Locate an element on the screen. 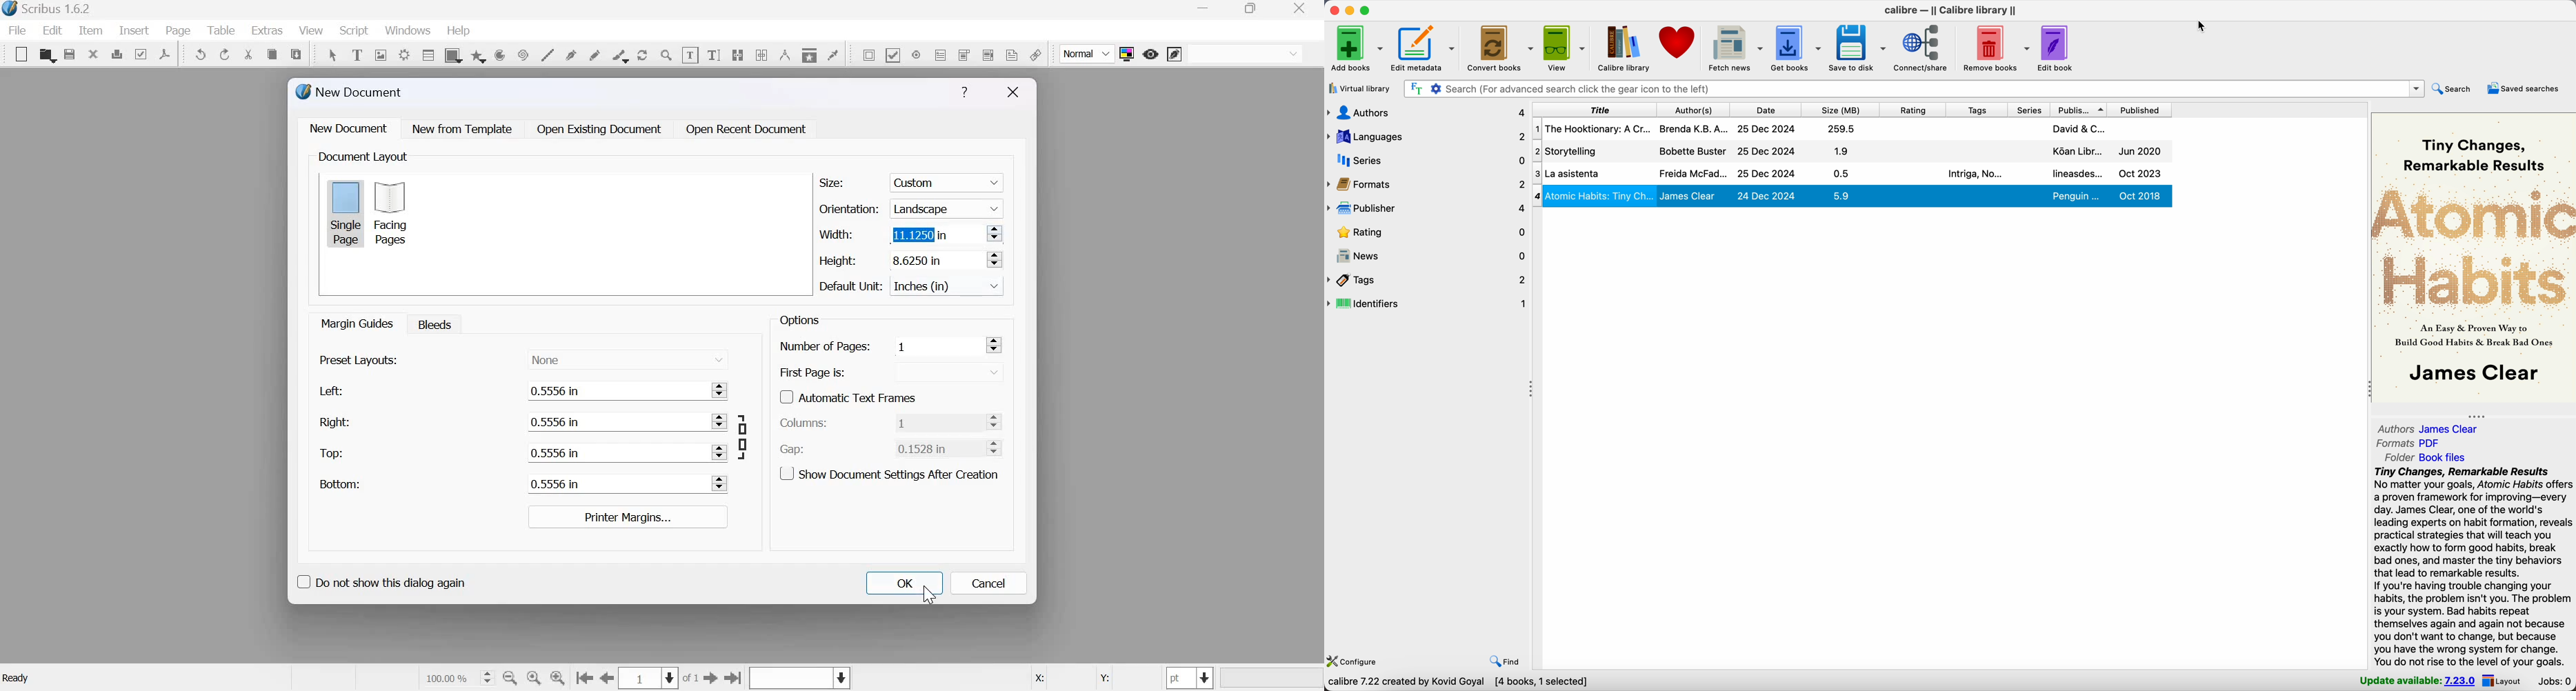  freida McFad... is located at coordinates (1692, 173).